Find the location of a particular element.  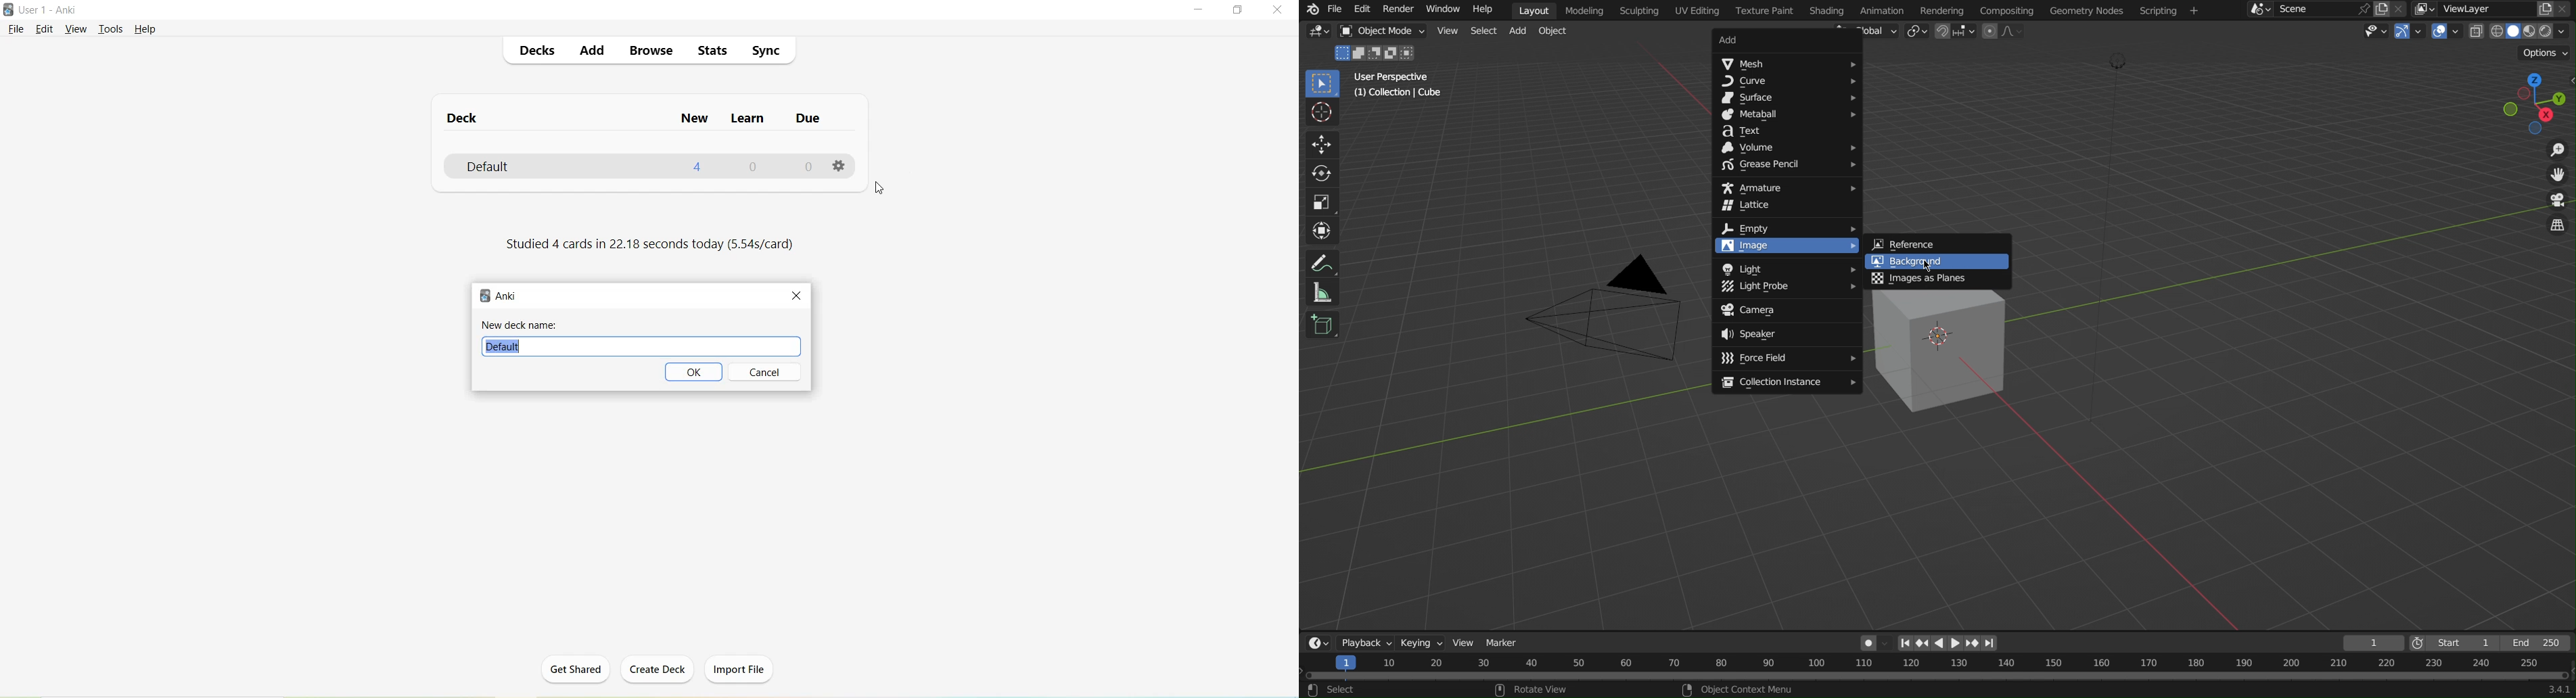

View is located at coordinates (75, 29).